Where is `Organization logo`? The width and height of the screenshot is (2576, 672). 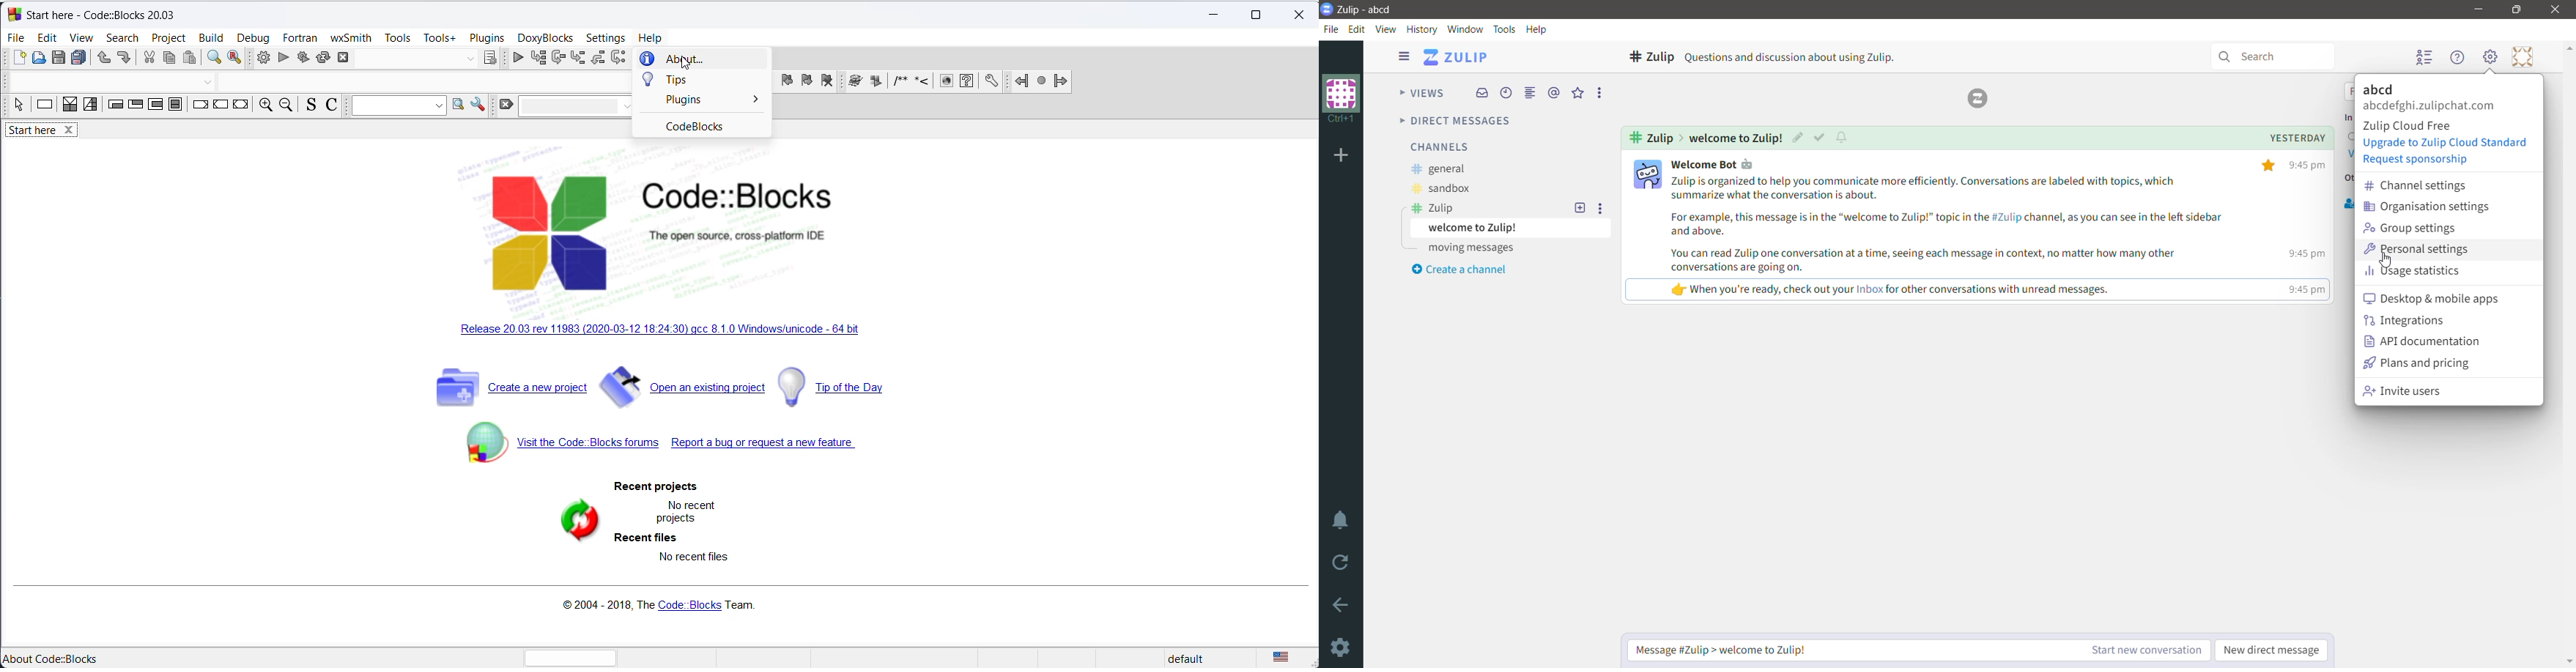 Organization logo is located at coordinates (1342, 99).